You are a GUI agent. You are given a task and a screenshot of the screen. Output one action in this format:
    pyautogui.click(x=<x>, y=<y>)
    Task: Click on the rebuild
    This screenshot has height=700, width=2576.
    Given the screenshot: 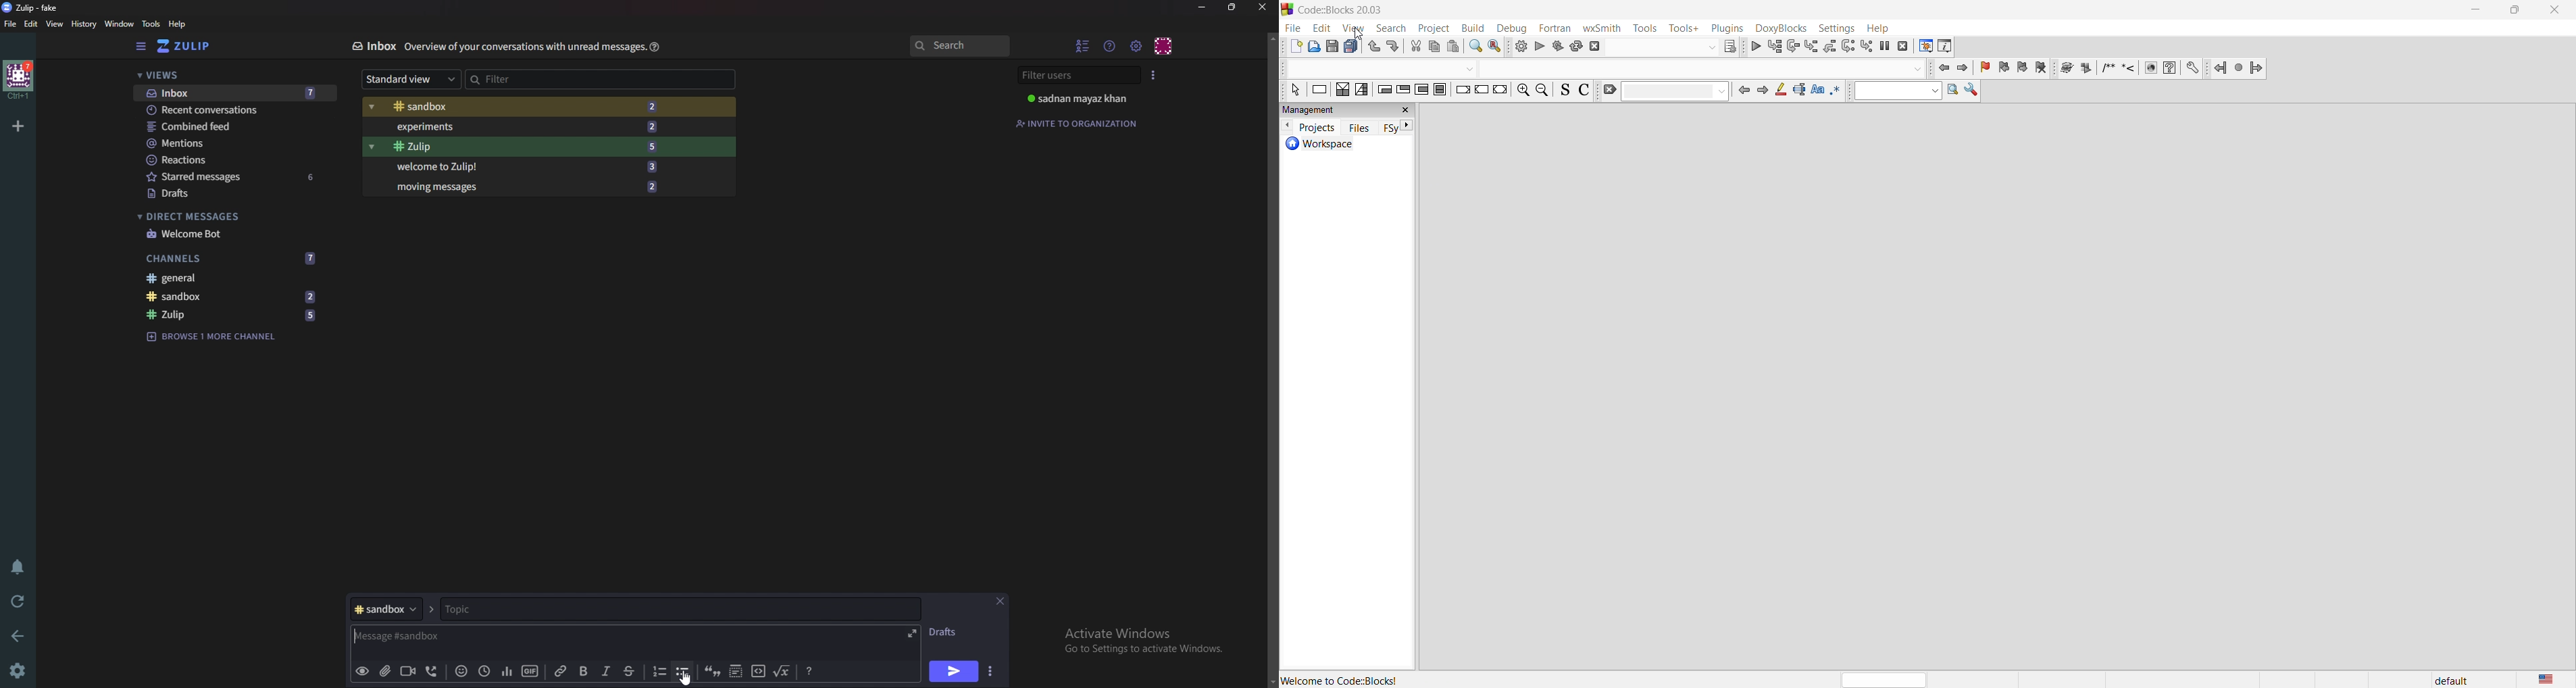 What is the action you would take?
    pyautogui.click(x=1574, y=48)
    